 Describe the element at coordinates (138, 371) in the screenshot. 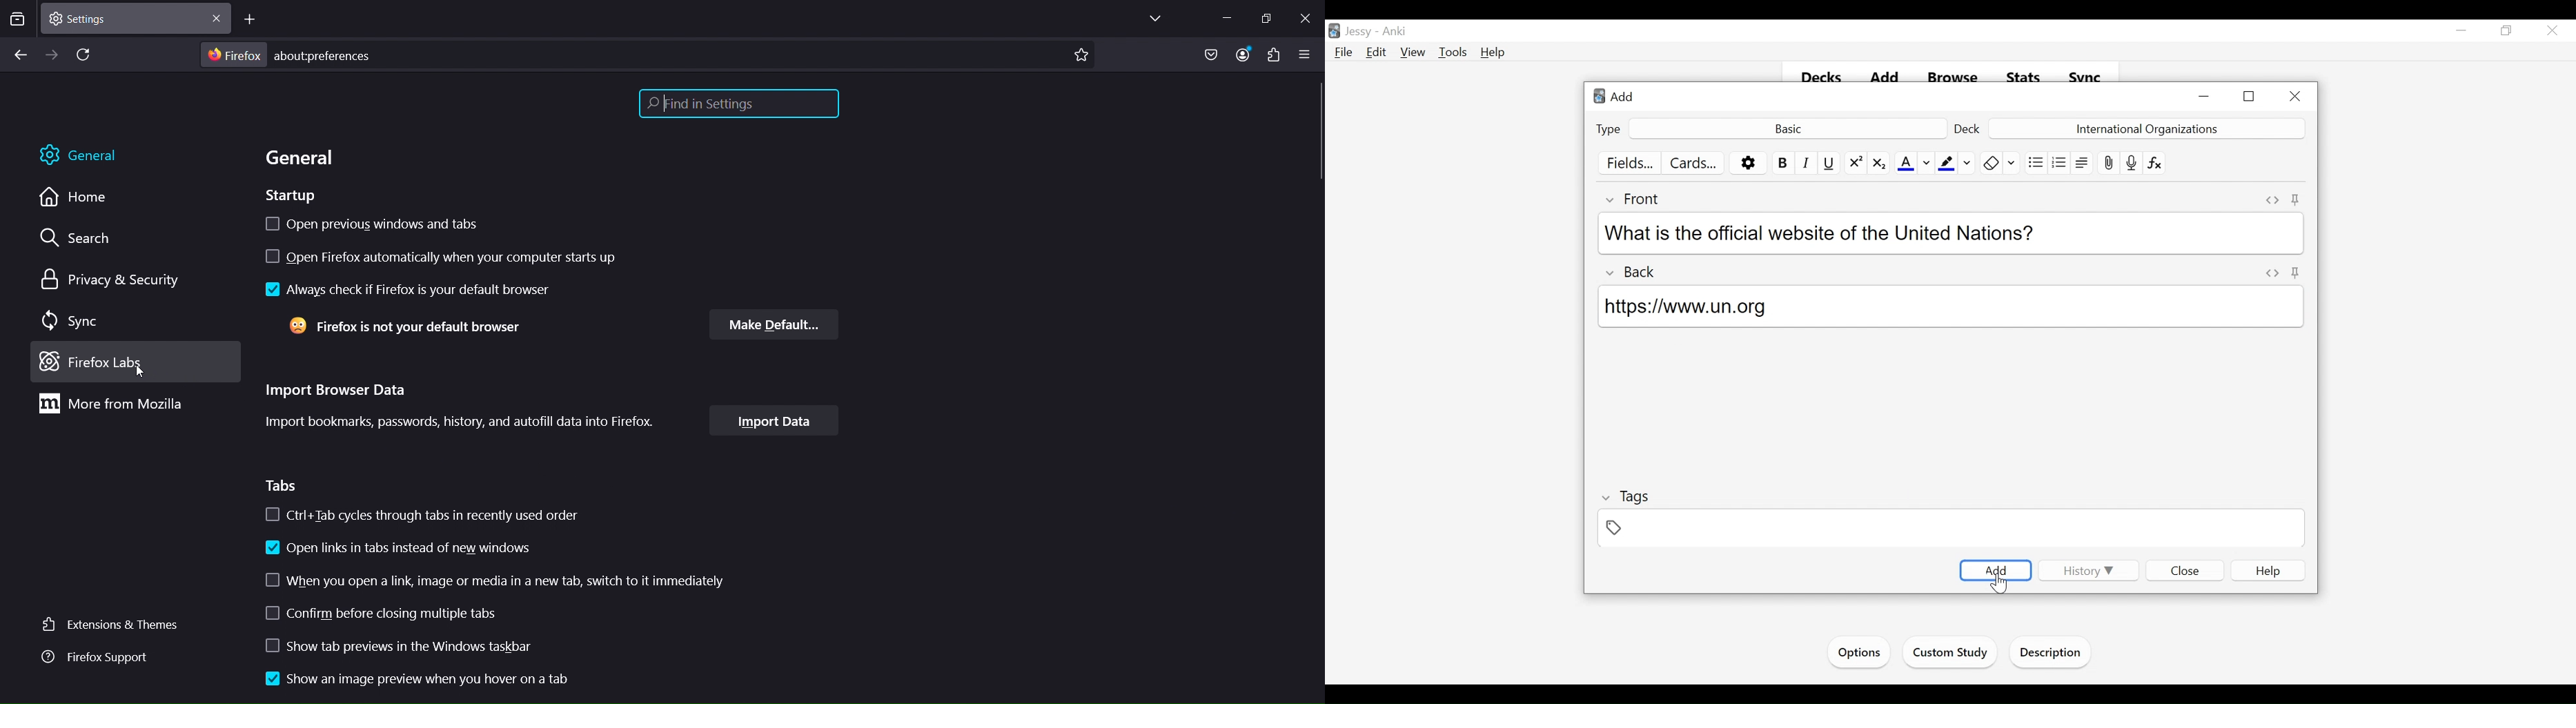

I see `cursor` at that location.